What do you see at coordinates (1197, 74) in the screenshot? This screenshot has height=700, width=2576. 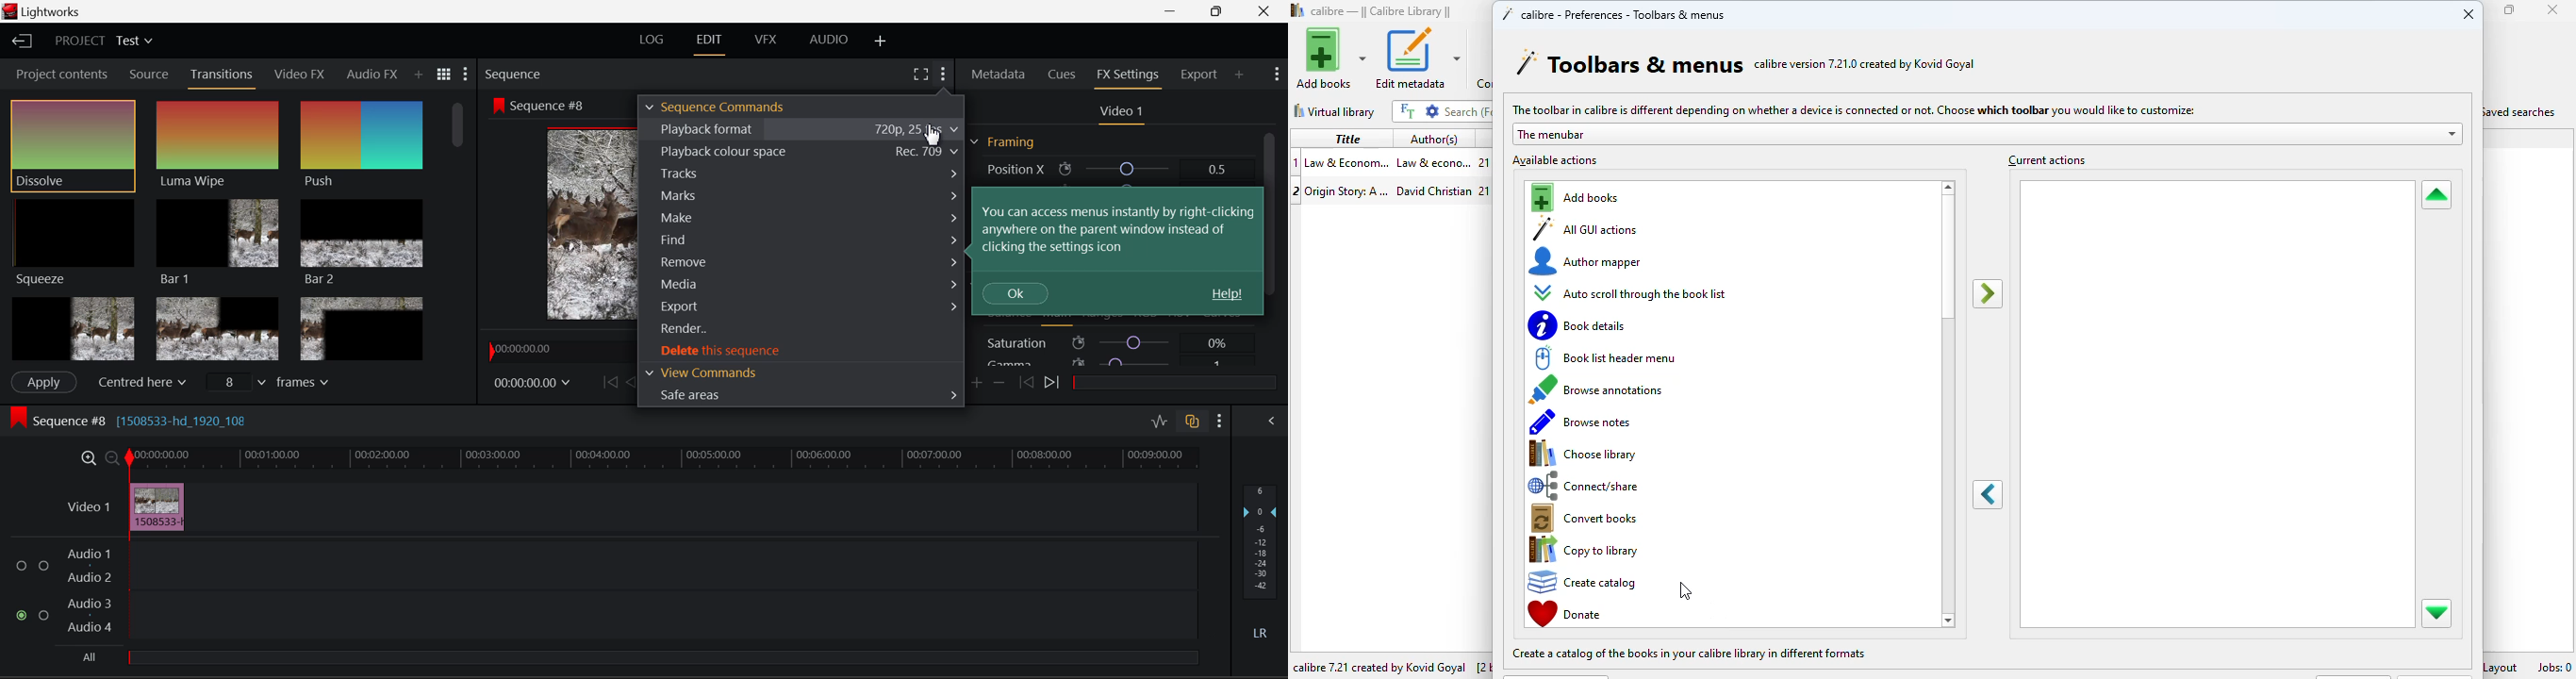 I see `Export` at bounding box center [1197, 74].